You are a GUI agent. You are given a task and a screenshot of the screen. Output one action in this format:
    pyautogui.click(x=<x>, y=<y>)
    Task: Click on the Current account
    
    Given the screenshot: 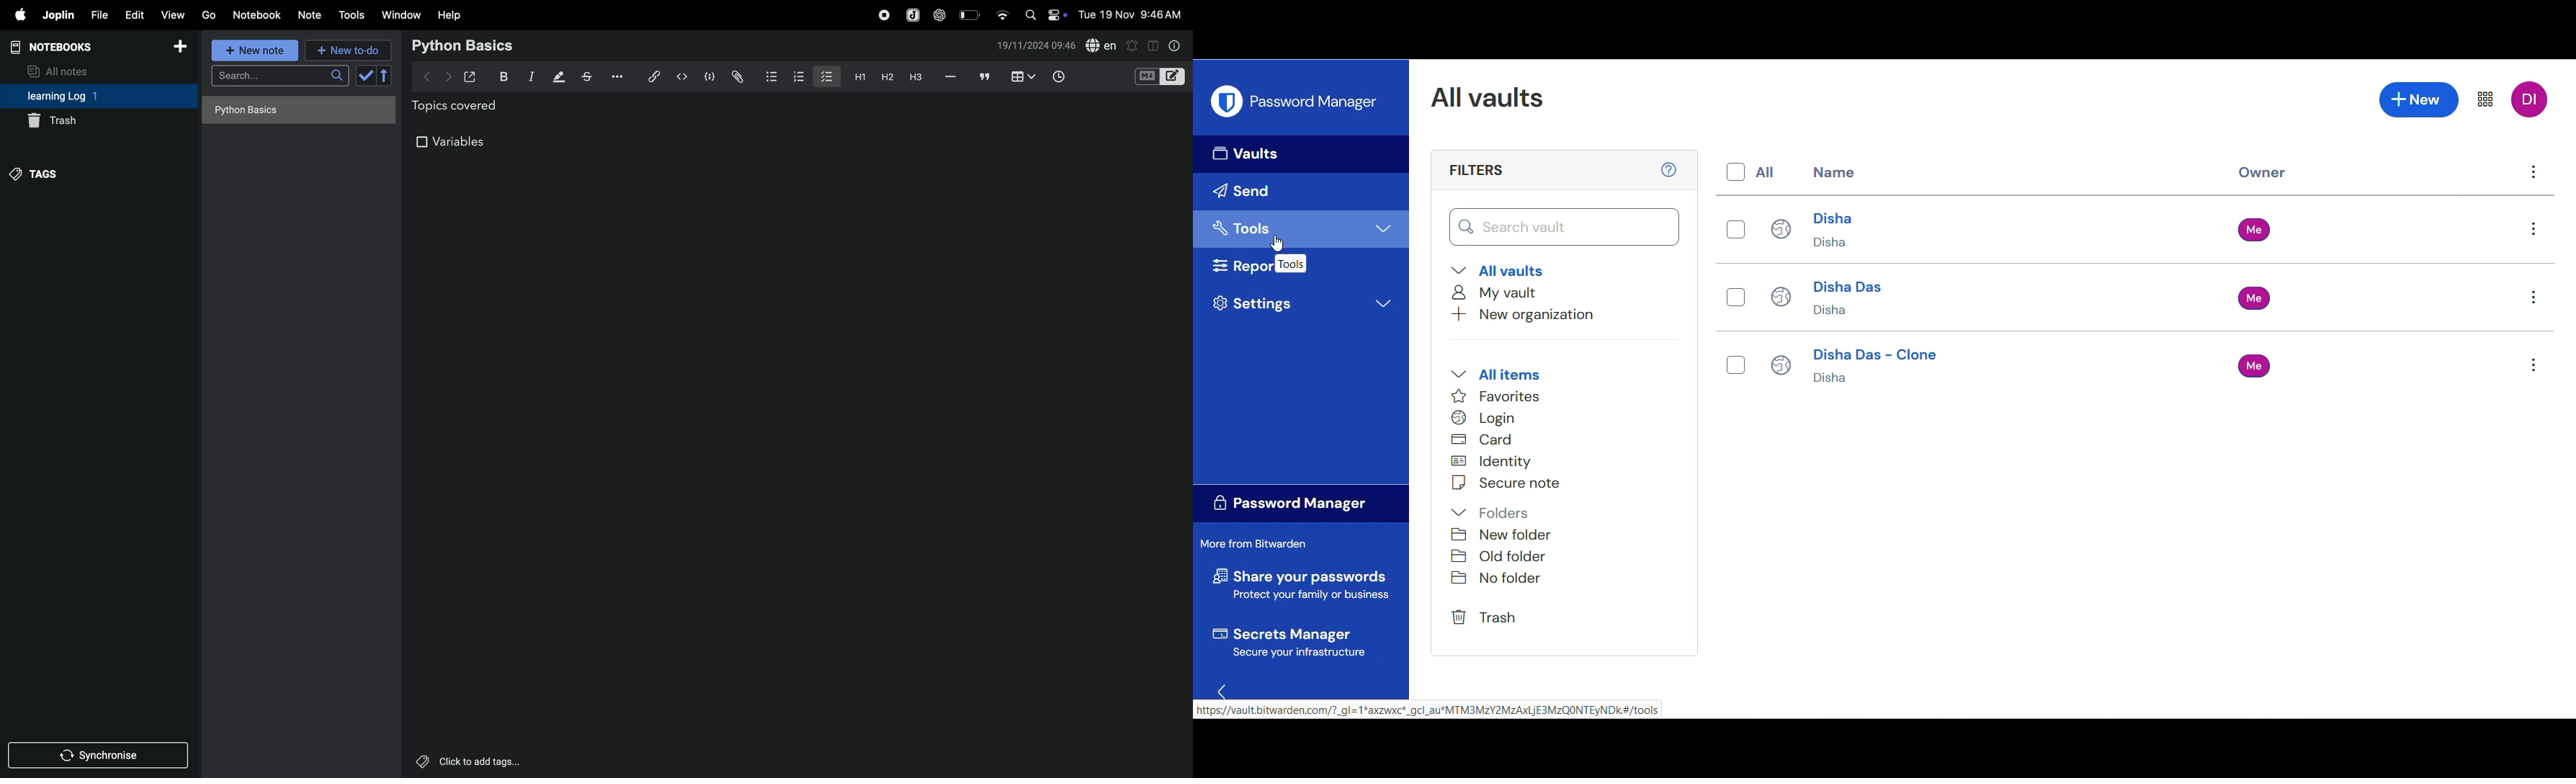 What is the action you would take?
    pyautogui.click(x=2531, y=99)
    